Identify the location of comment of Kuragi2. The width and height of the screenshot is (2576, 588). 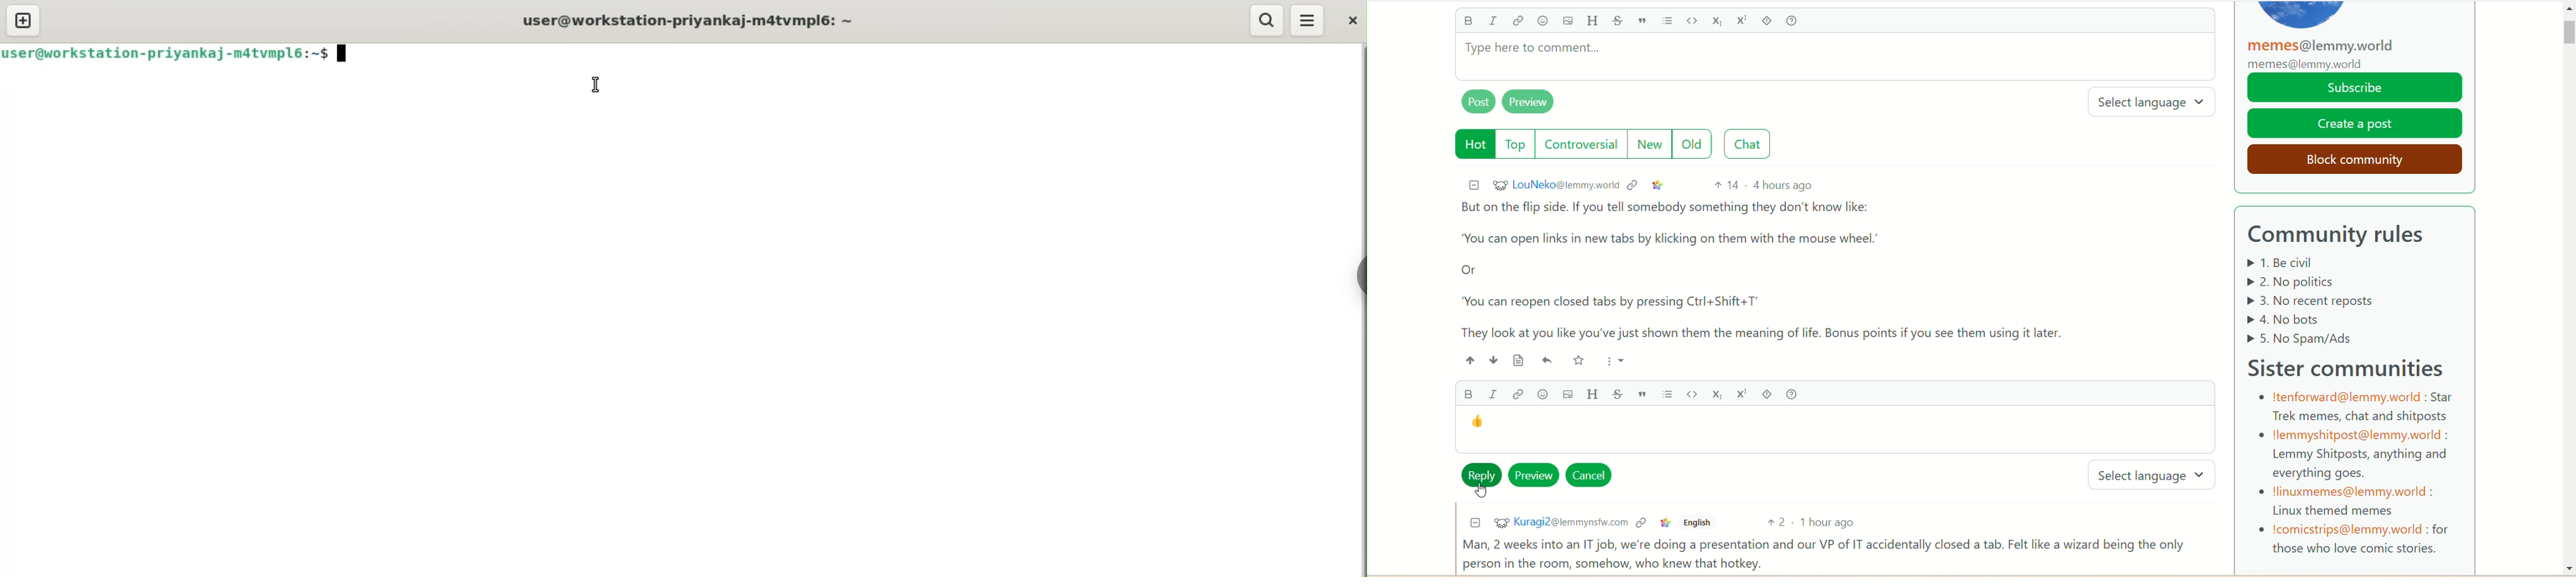
(1829, 555).